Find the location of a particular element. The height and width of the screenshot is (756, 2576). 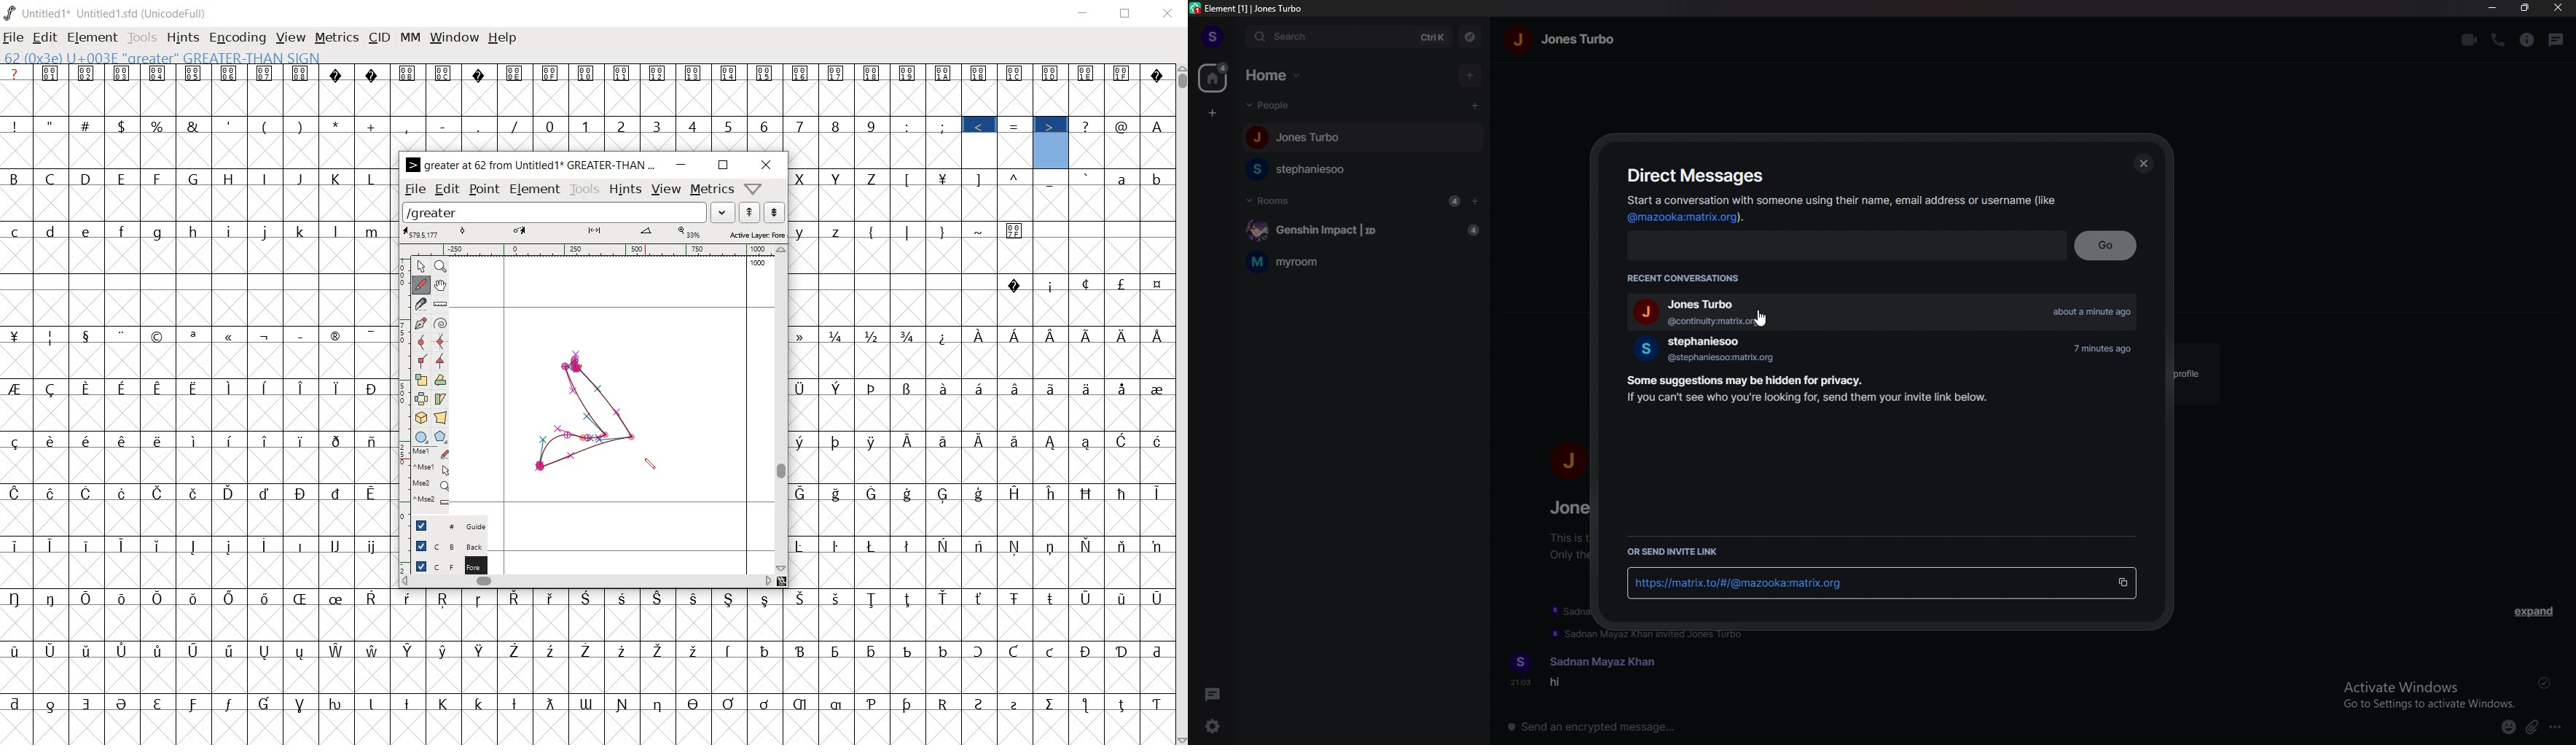

add is located at coordinates (1470, 74).